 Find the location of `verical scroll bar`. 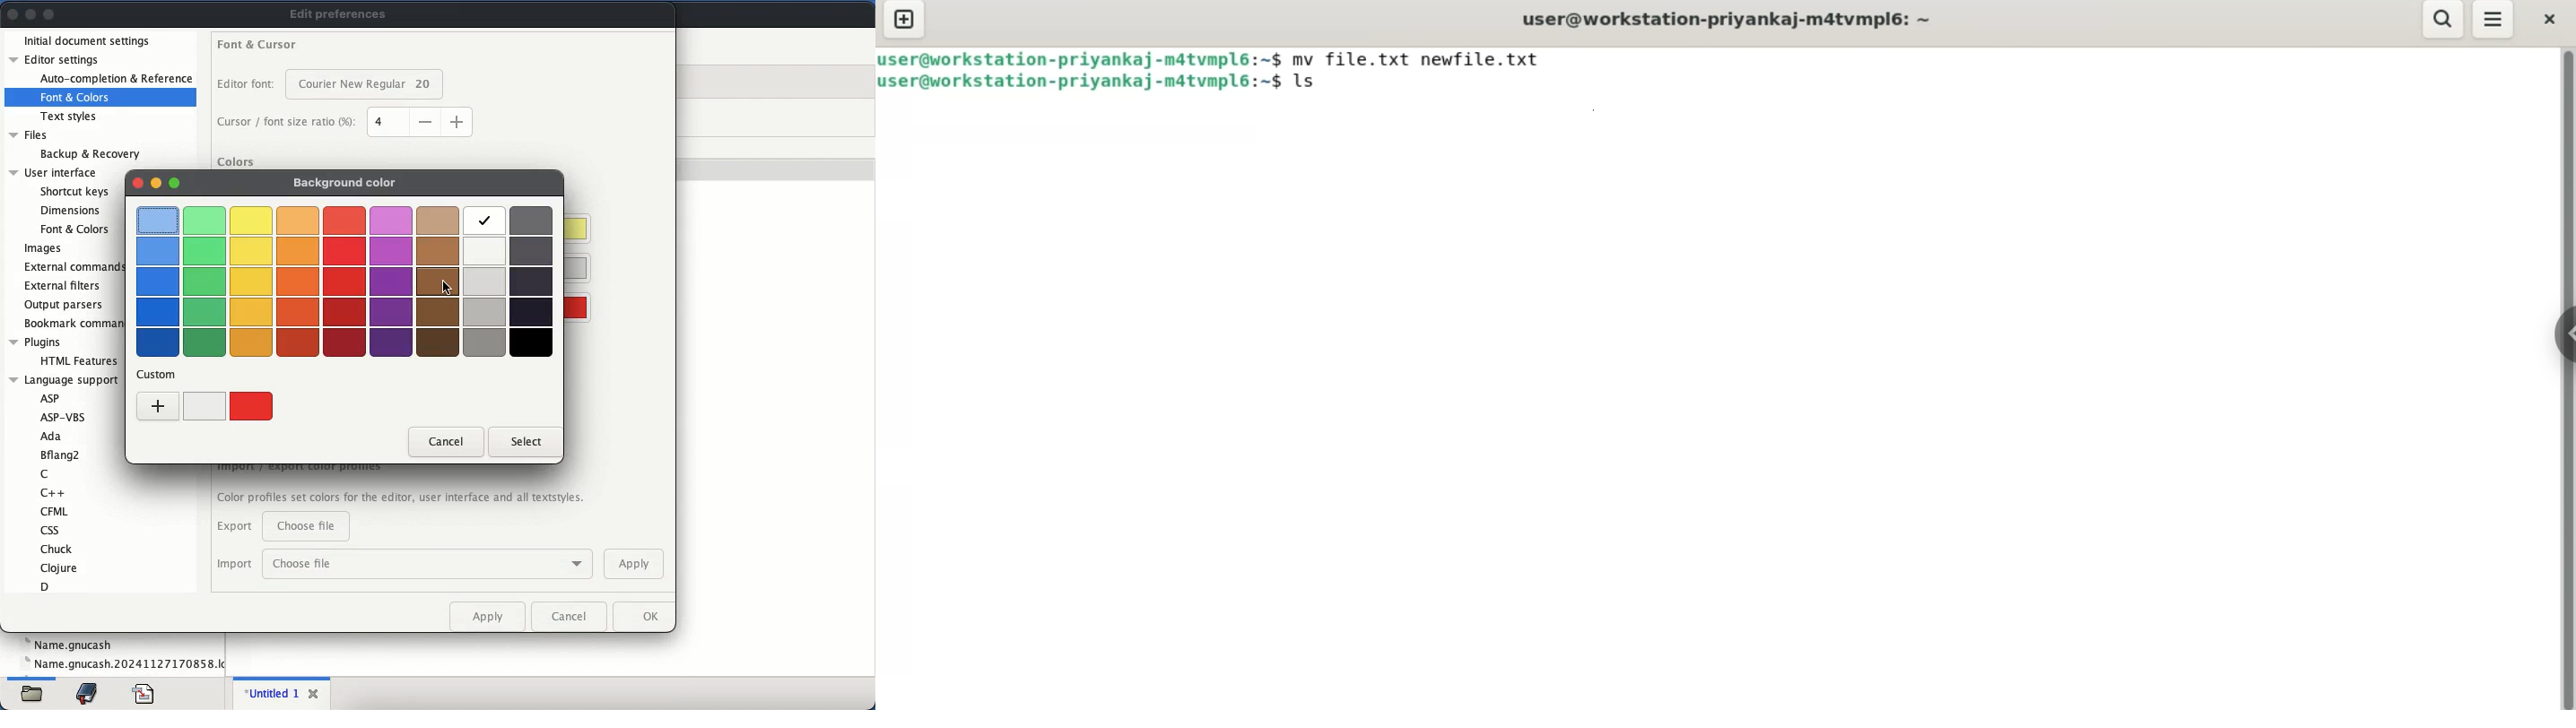

verical scroll bar is located at coordinates (2567, 377).